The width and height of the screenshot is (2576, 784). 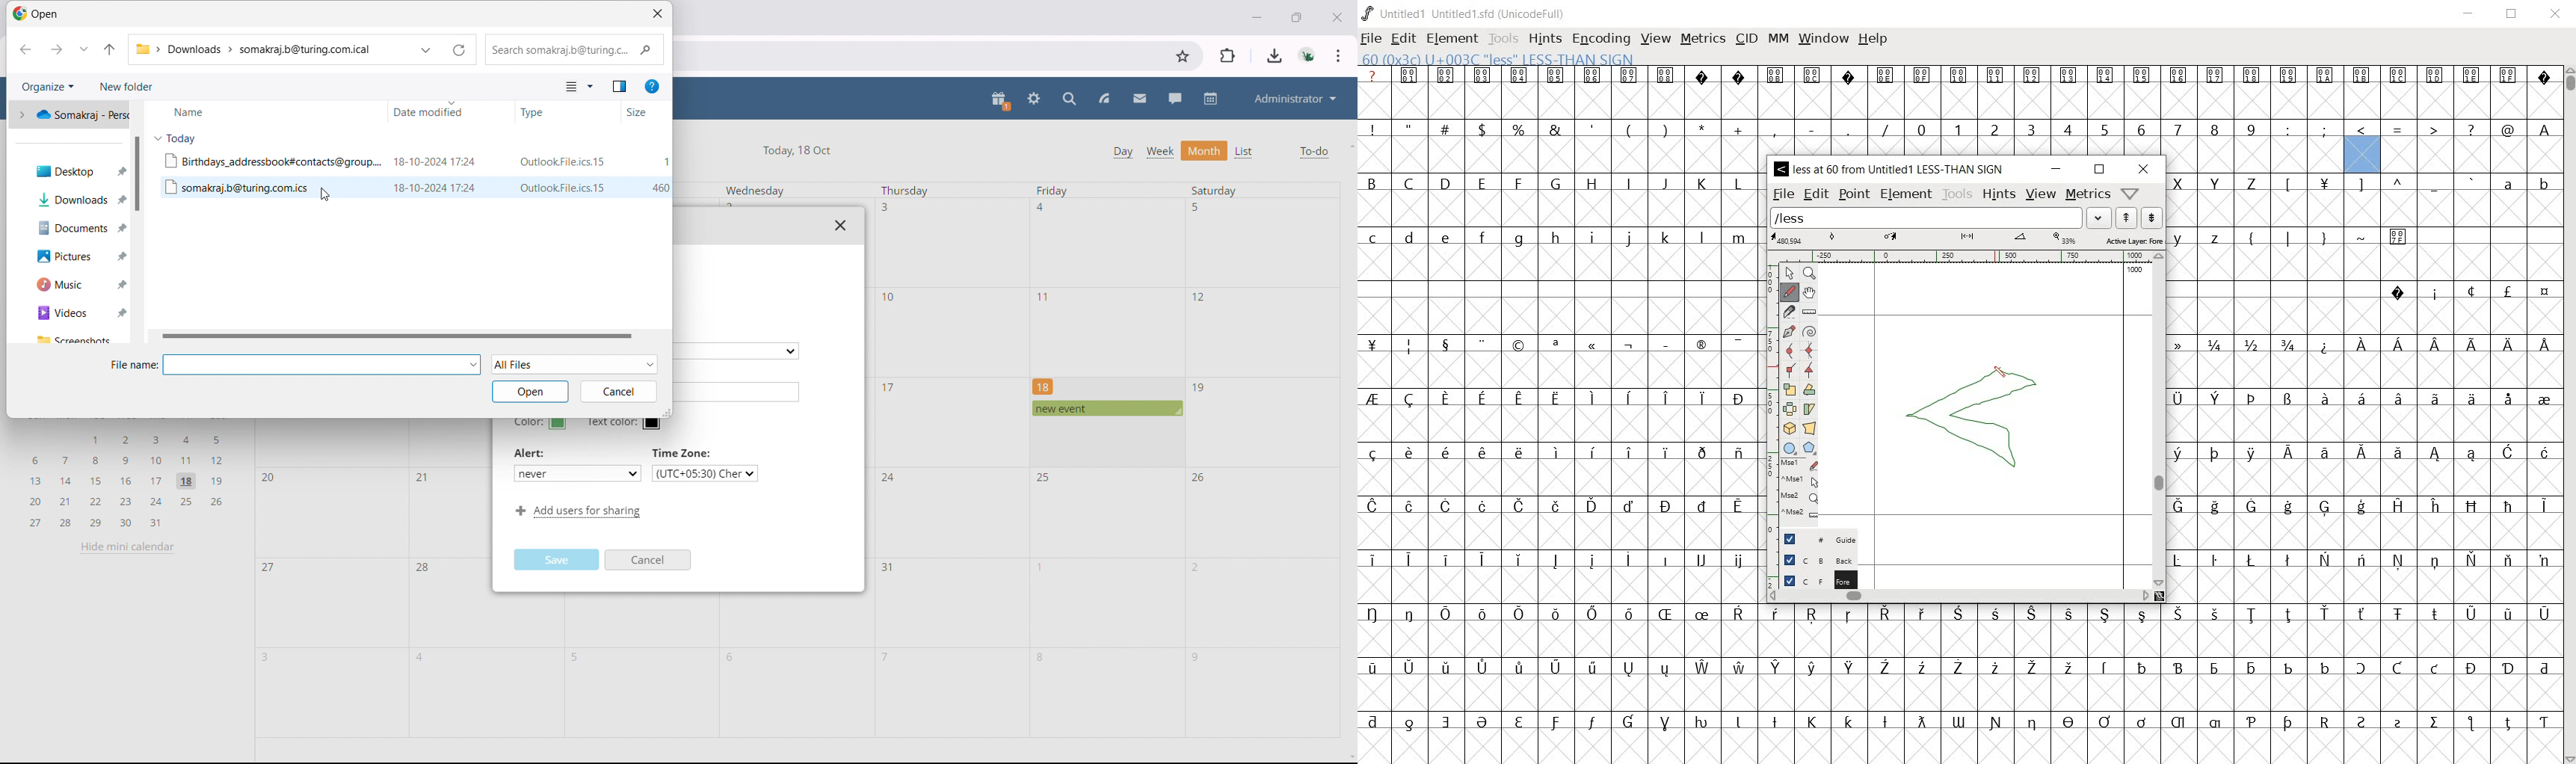 What do you see at coordinates (1810, 312) in the screenshot?
I see `measure a distance, angle between points` at bounding box center [1810, 312].